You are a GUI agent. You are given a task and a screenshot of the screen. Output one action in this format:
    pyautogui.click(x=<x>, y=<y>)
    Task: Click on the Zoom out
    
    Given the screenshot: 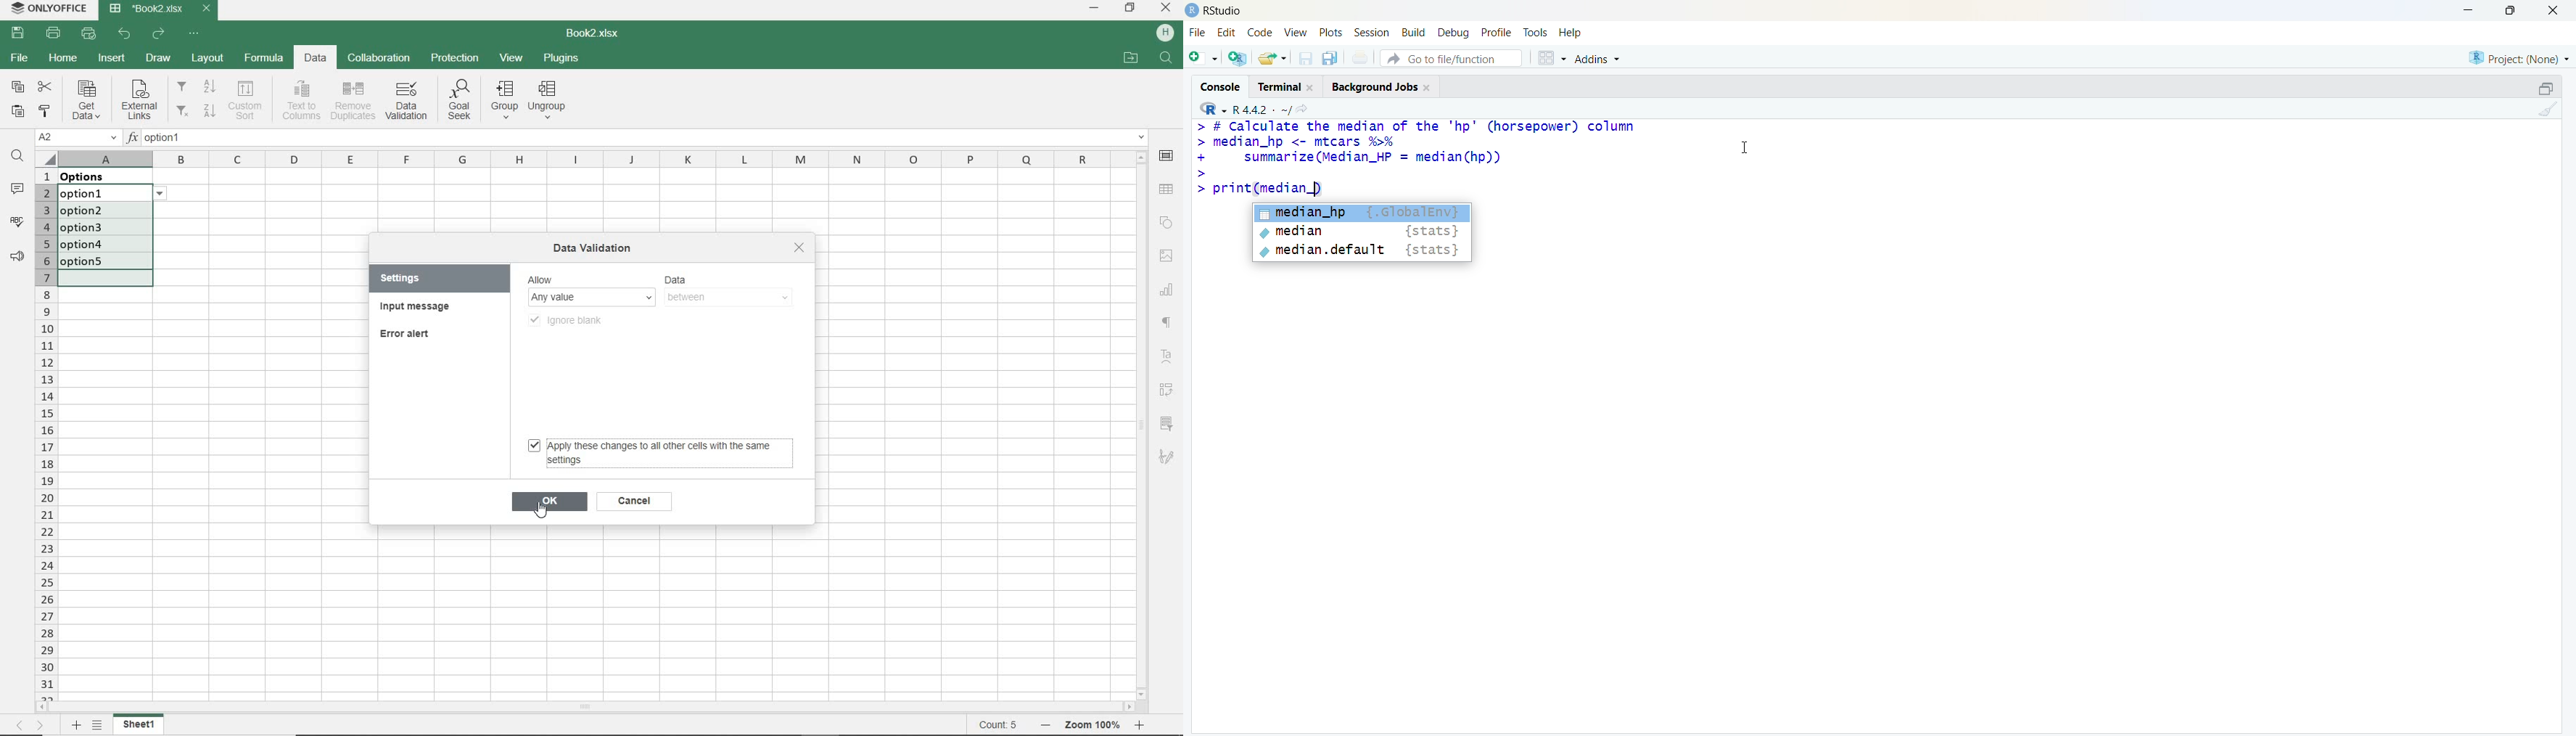 What is the action you would take?
    pyautogui.click(x=1042, y=726)
    